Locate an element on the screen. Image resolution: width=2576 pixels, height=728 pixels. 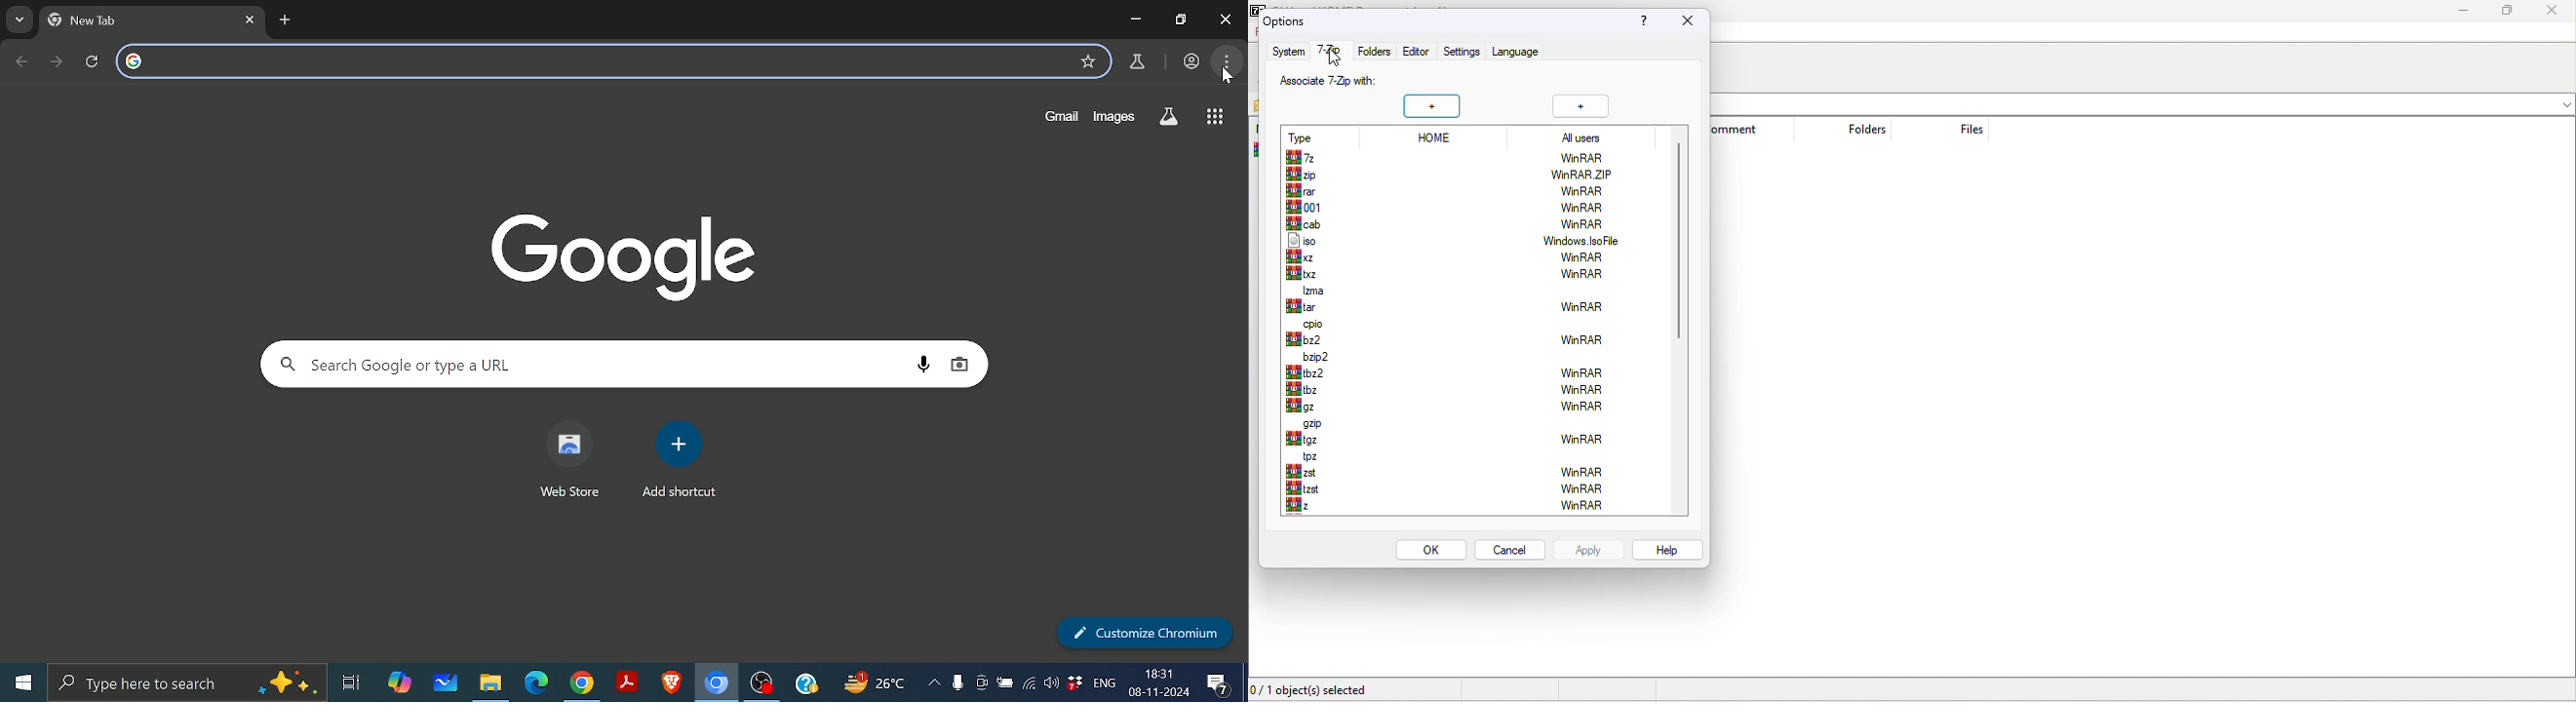
Add shortcut is located at coordinates (679, 444).